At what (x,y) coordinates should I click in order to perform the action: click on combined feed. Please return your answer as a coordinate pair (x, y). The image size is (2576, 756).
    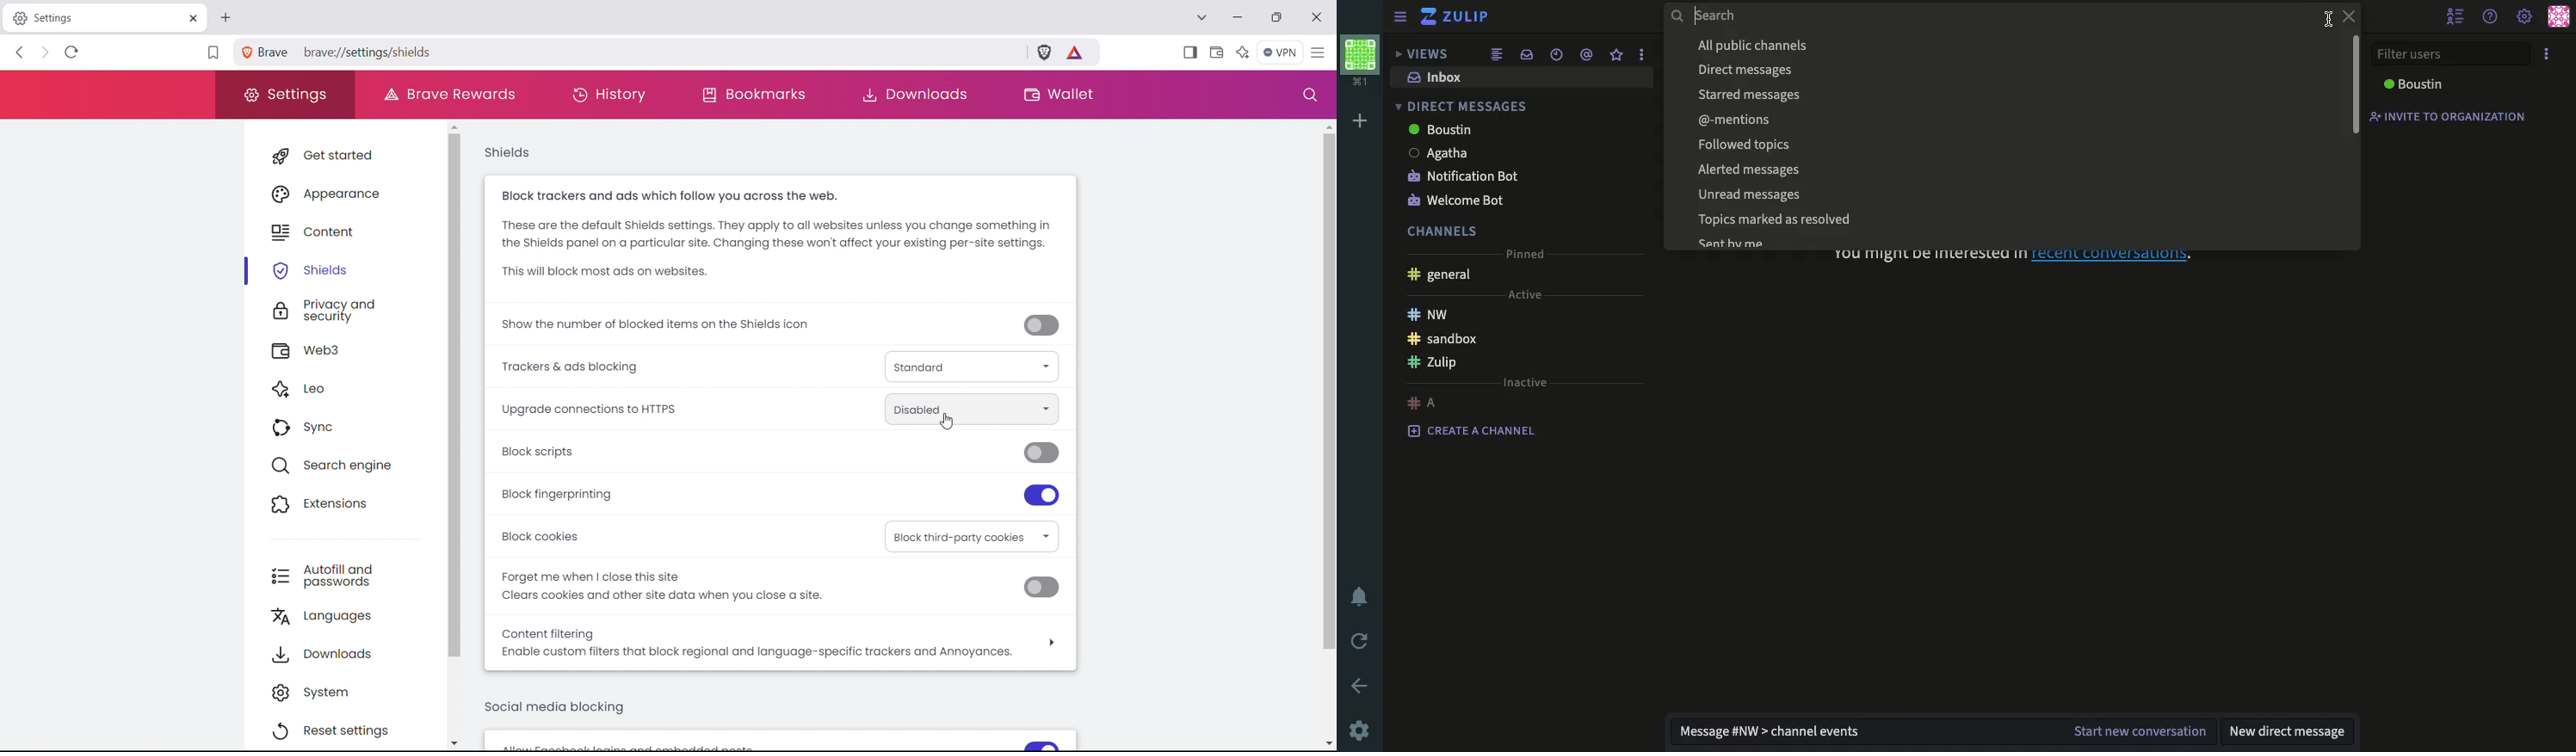
    Looking at the image, I should click on (1495, 53).